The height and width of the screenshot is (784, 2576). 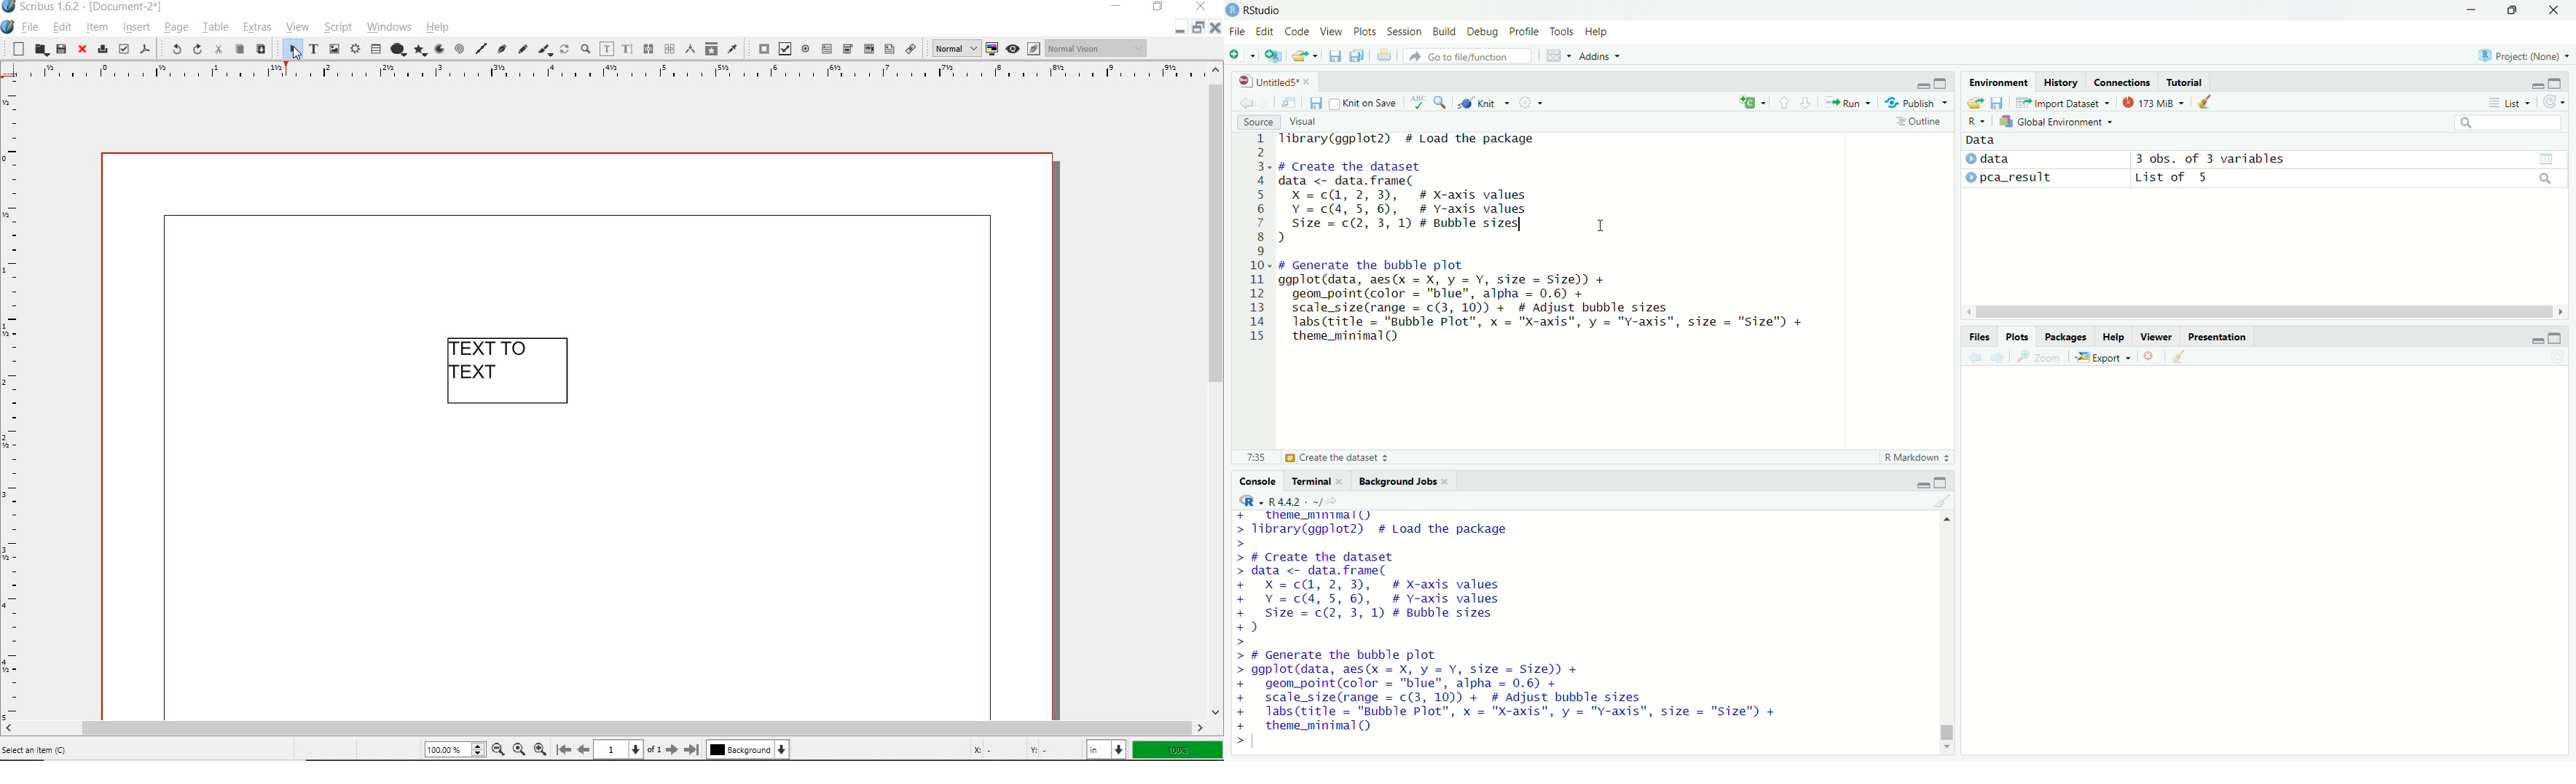 What do you see at coordinates (2470, 11) in the screenshot?
I see `minimize` at bounding box center [2470, 11].